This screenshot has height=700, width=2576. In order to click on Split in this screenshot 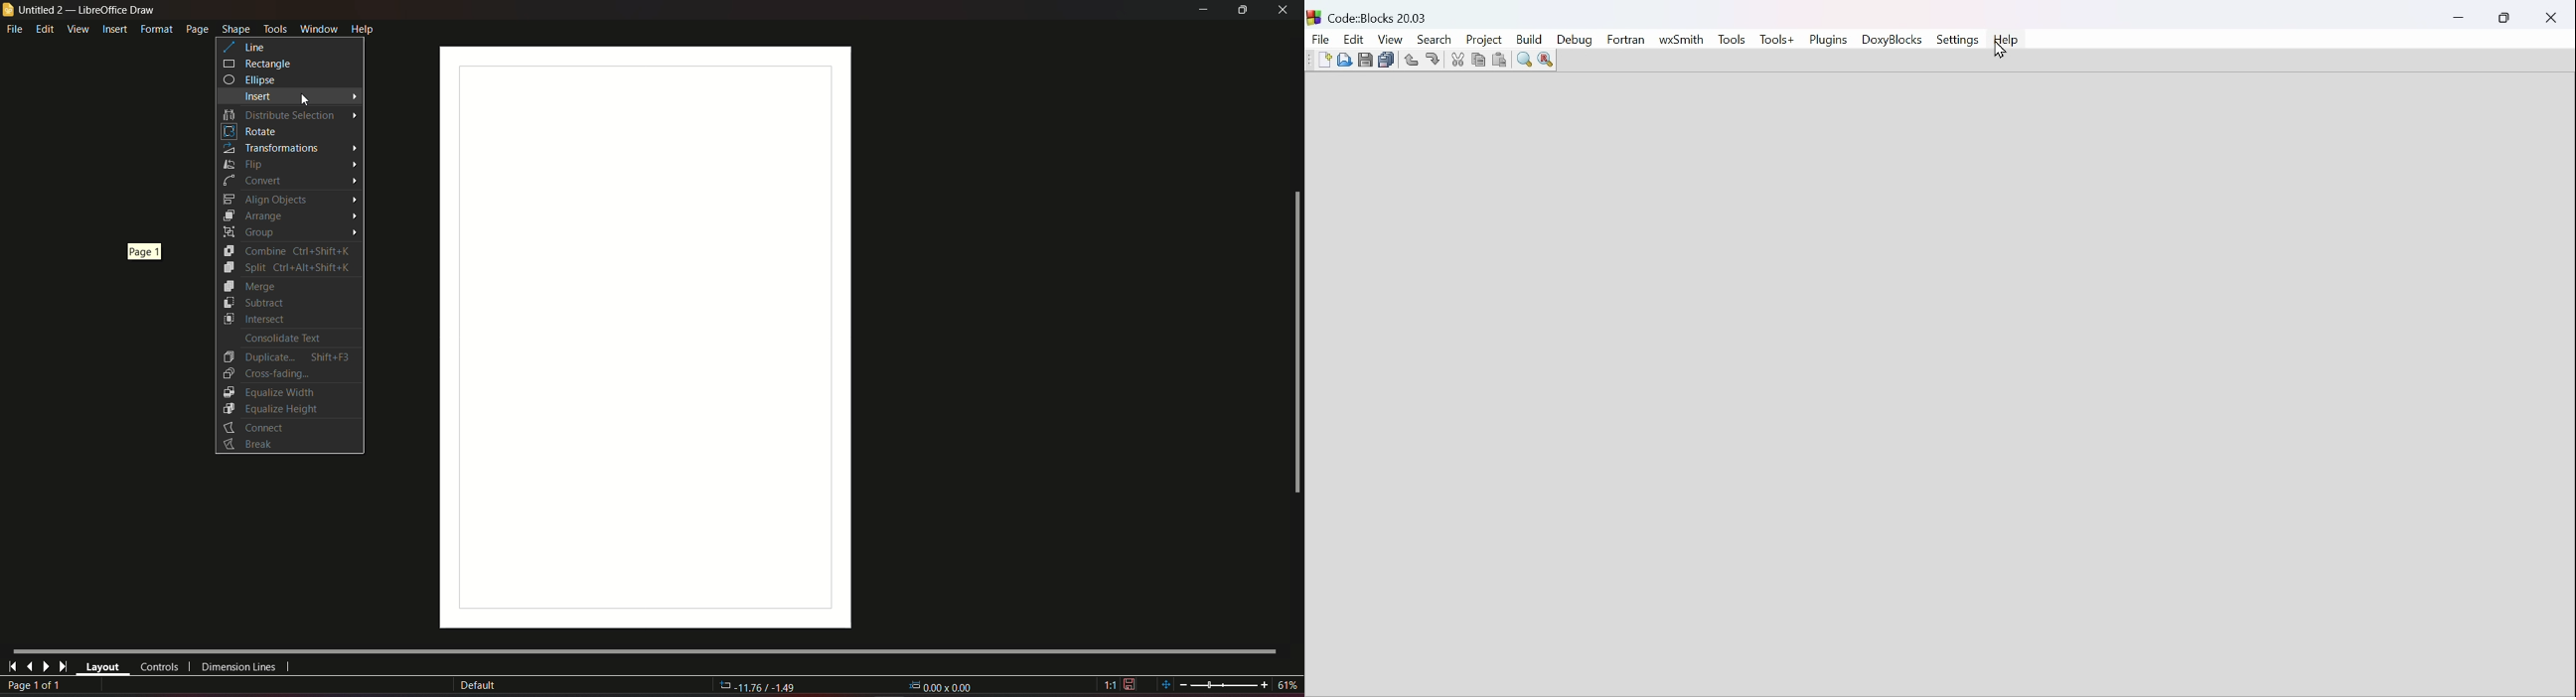, I will do `click(287, 267)`.